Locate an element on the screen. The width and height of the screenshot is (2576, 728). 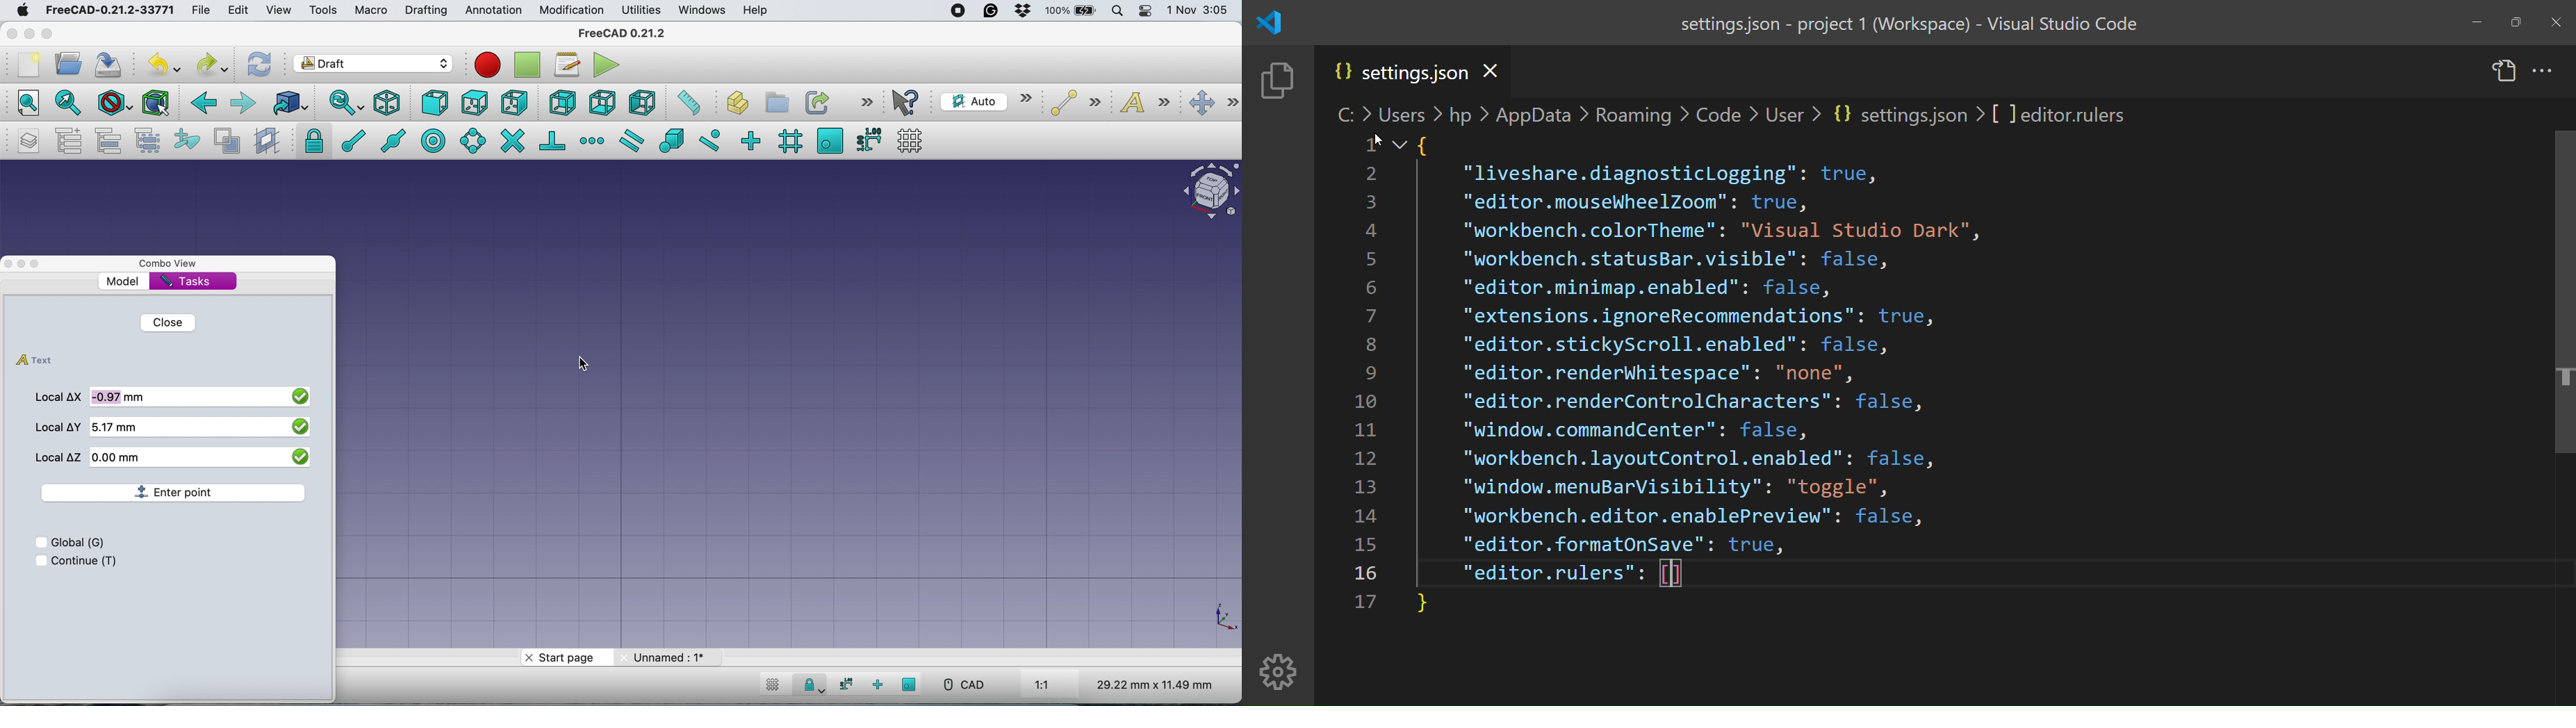
more actions is located at coordinates (2543, 69).